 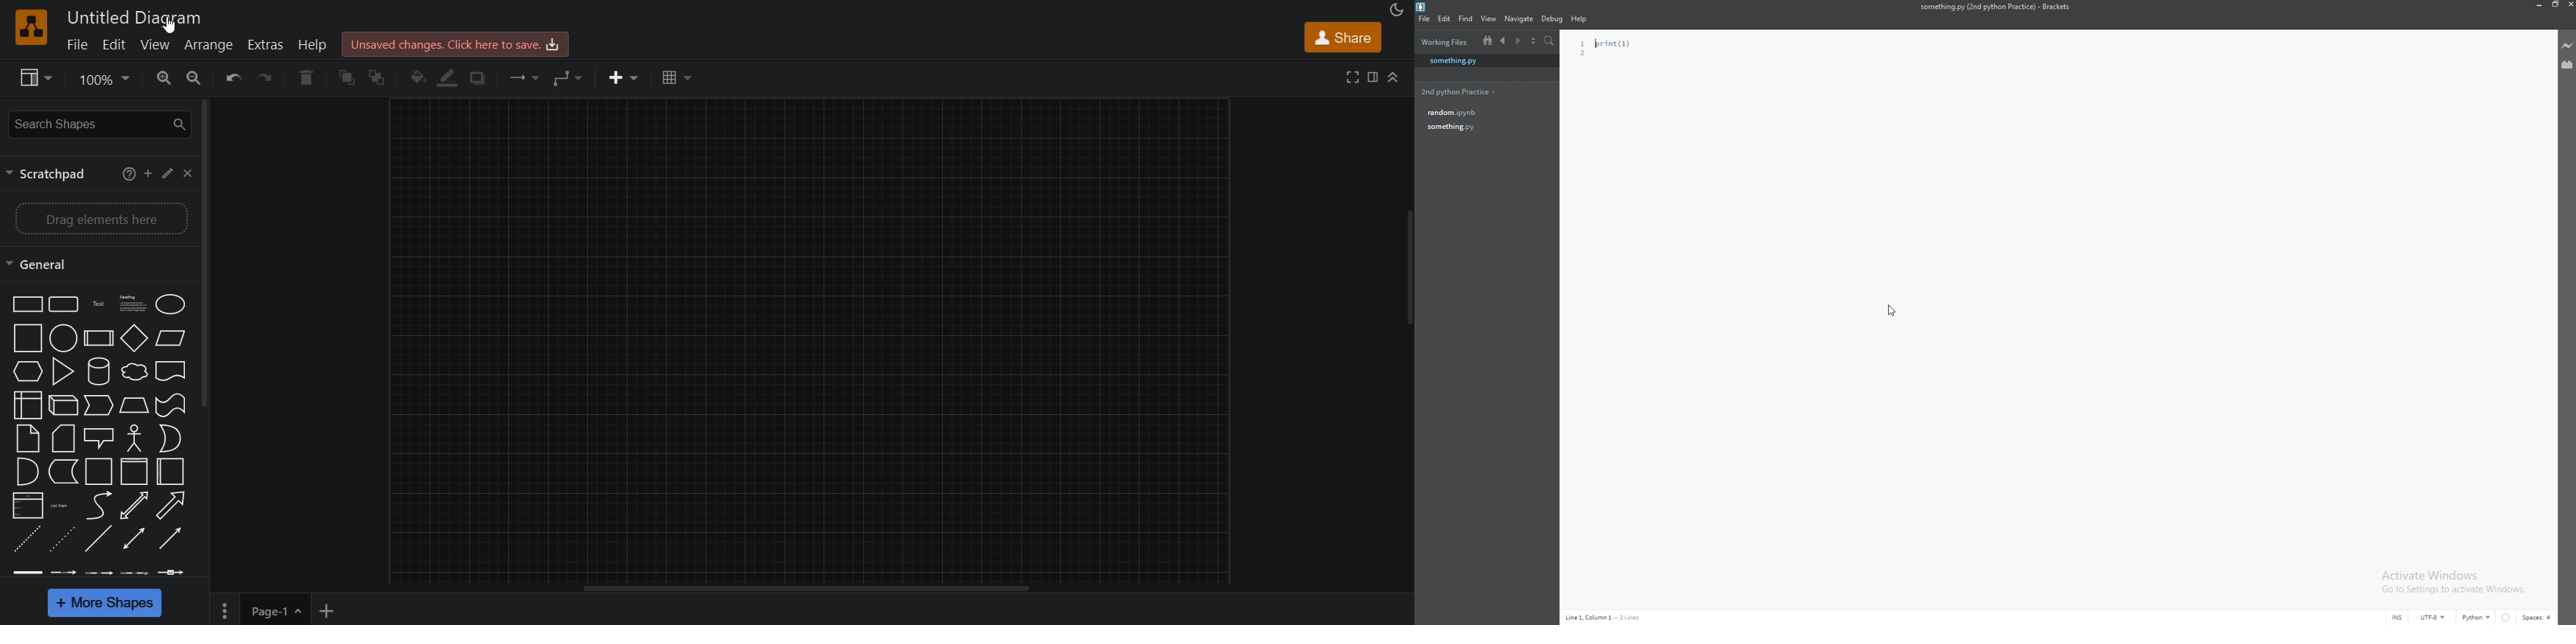 I want to click on to back, so click(x=382, y=77).